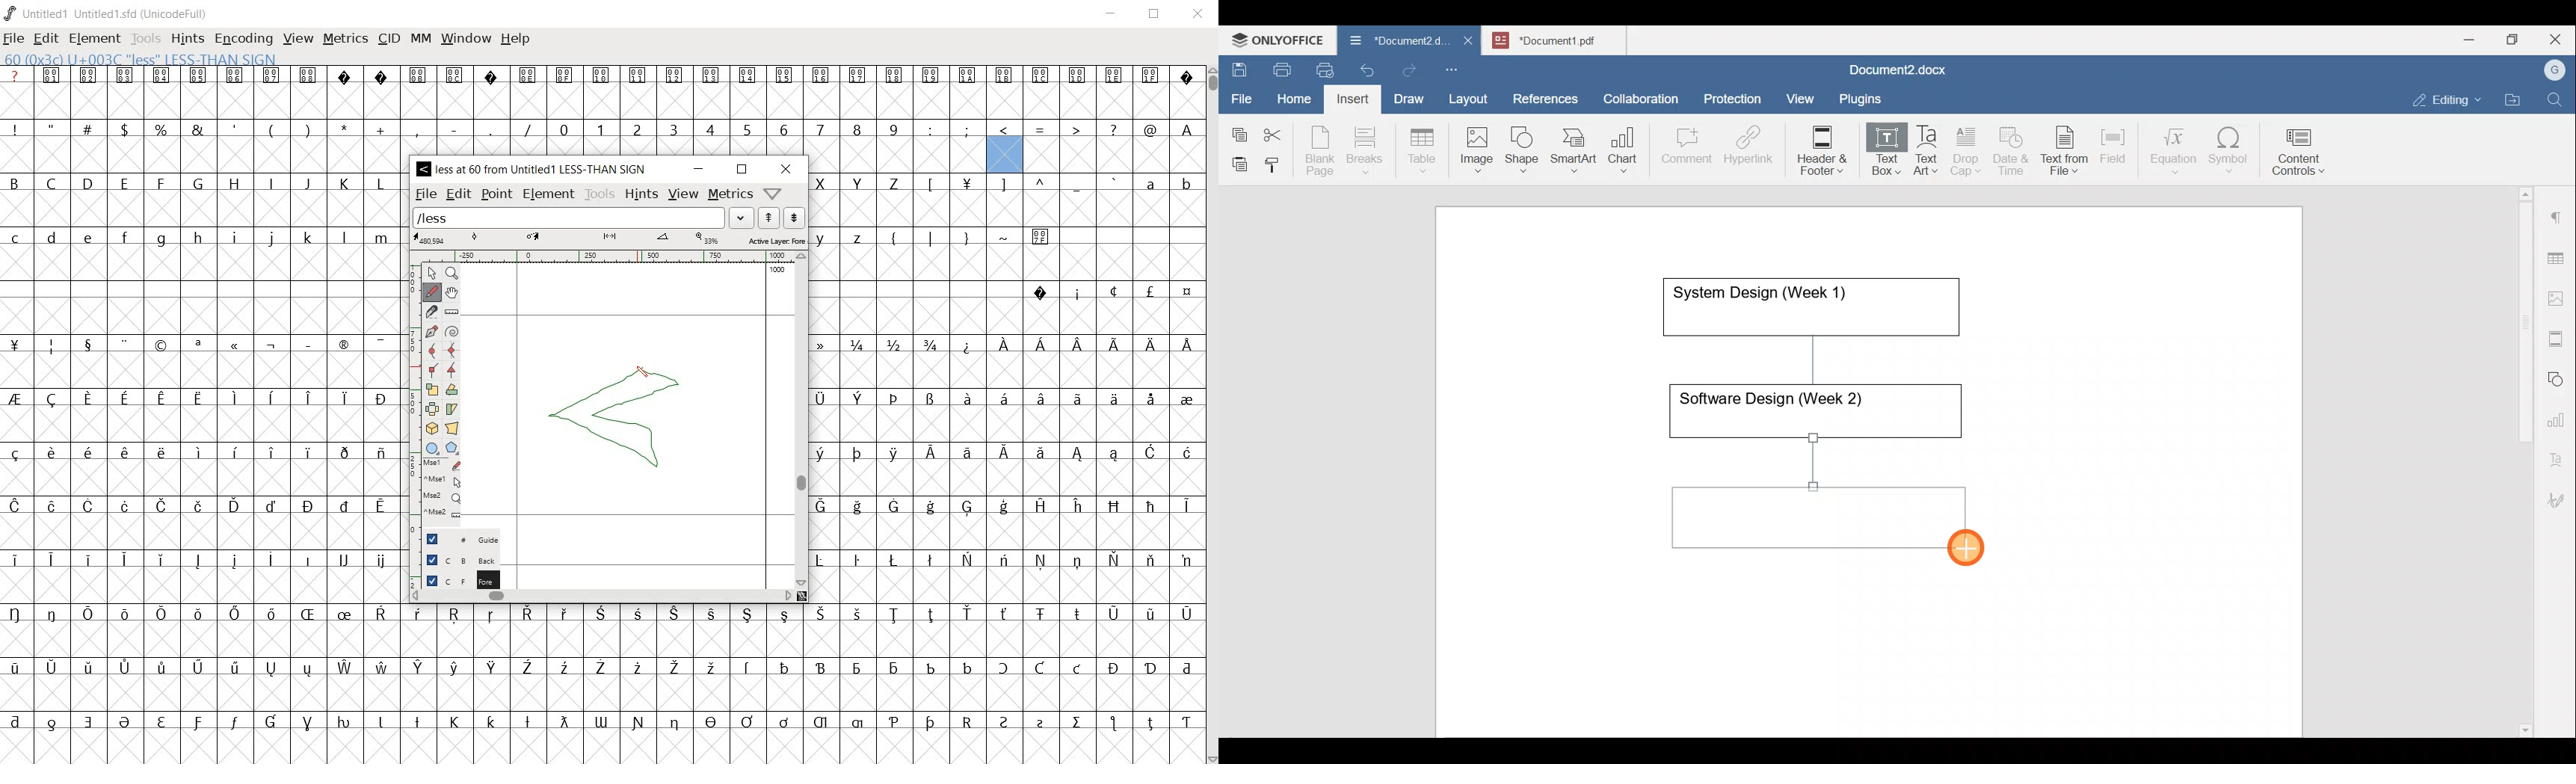  Describe the element at coordinates (454, 559) in the screenshot. I see `background` at that location.